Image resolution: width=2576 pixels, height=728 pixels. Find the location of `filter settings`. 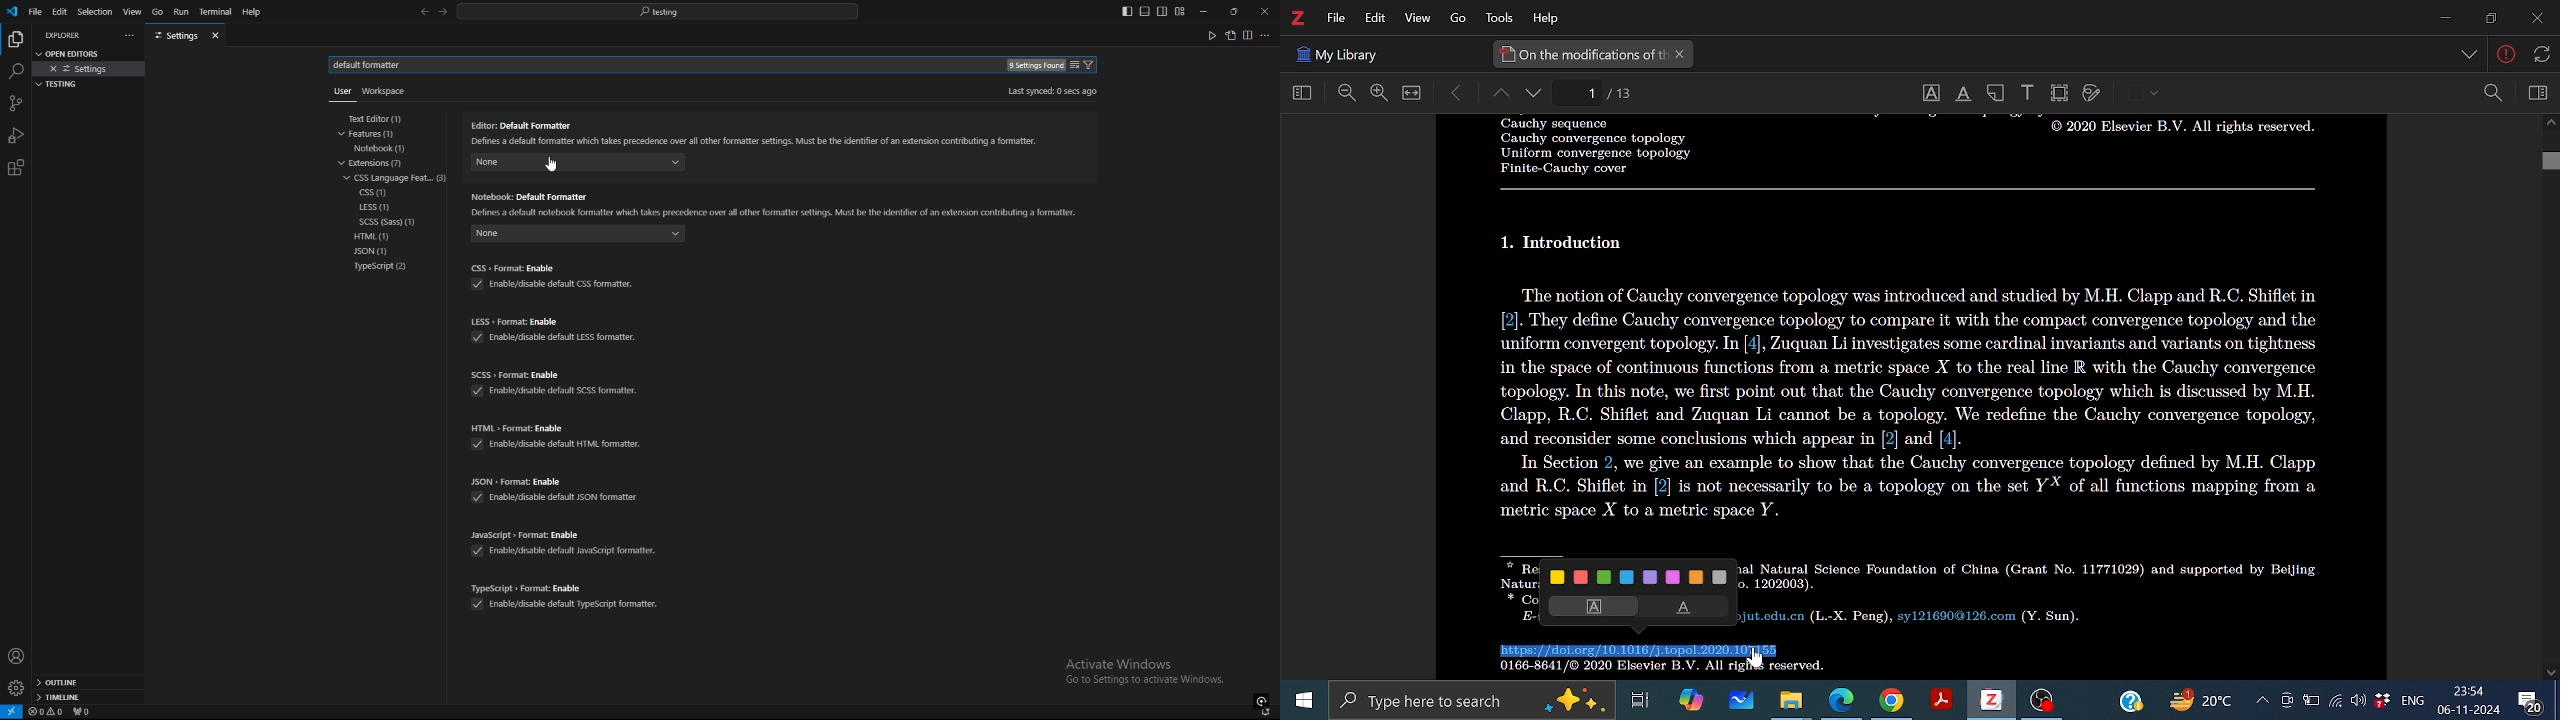

filter settings is located at coordinates (1092, 65).